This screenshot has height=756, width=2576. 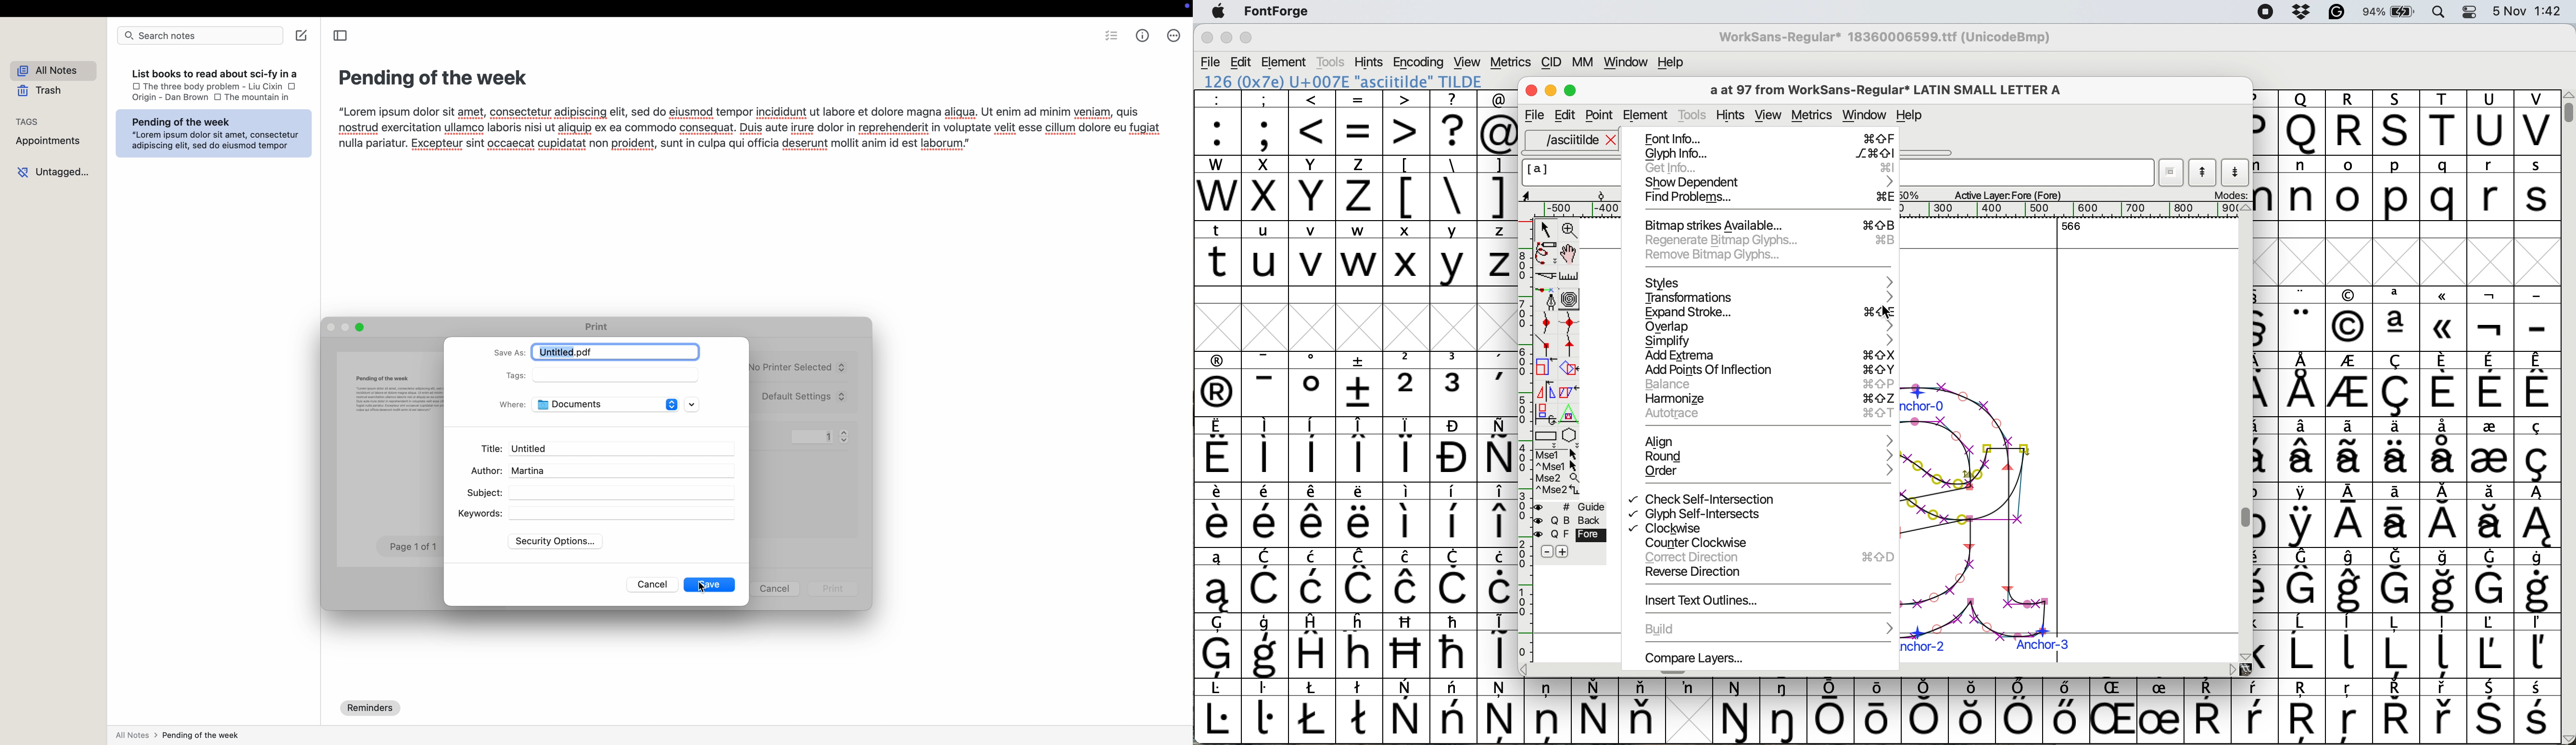 What do you see at coordinates (1675, 671) in the screenshot?
I see `Horizontal scroll bar` at bounding box center [1675, 671].